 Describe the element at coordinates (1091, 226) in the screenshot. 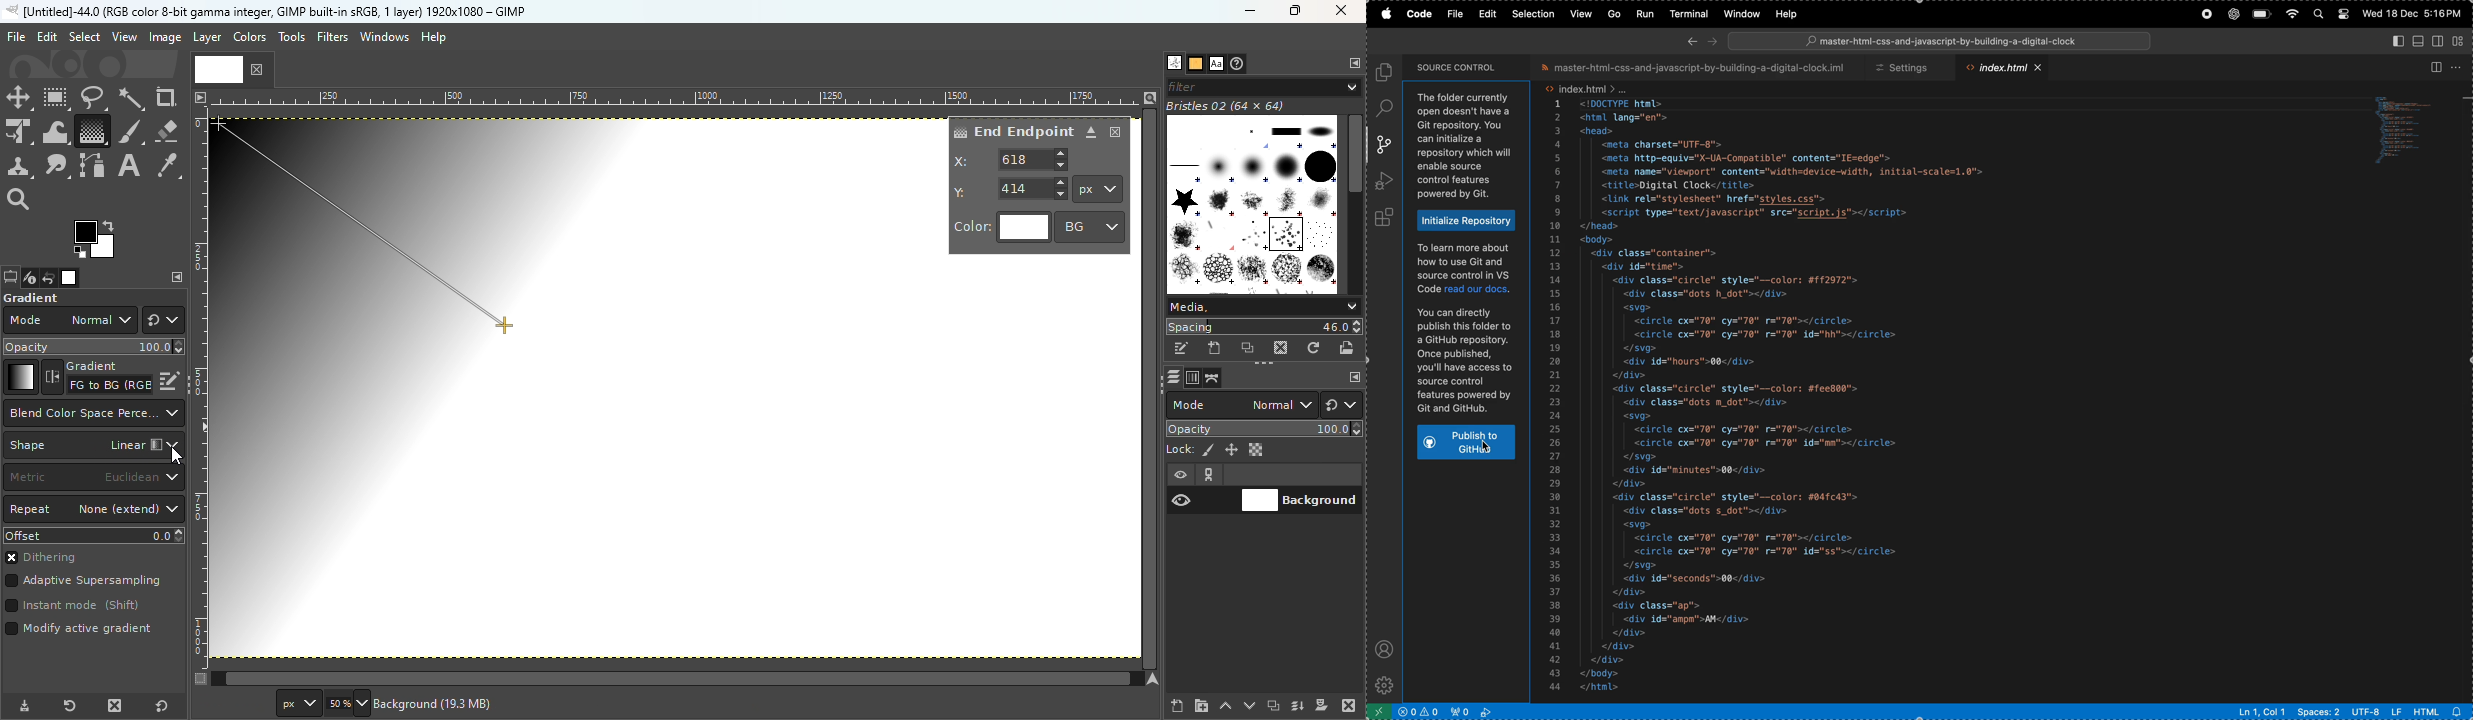

I see `Background color` at that location.